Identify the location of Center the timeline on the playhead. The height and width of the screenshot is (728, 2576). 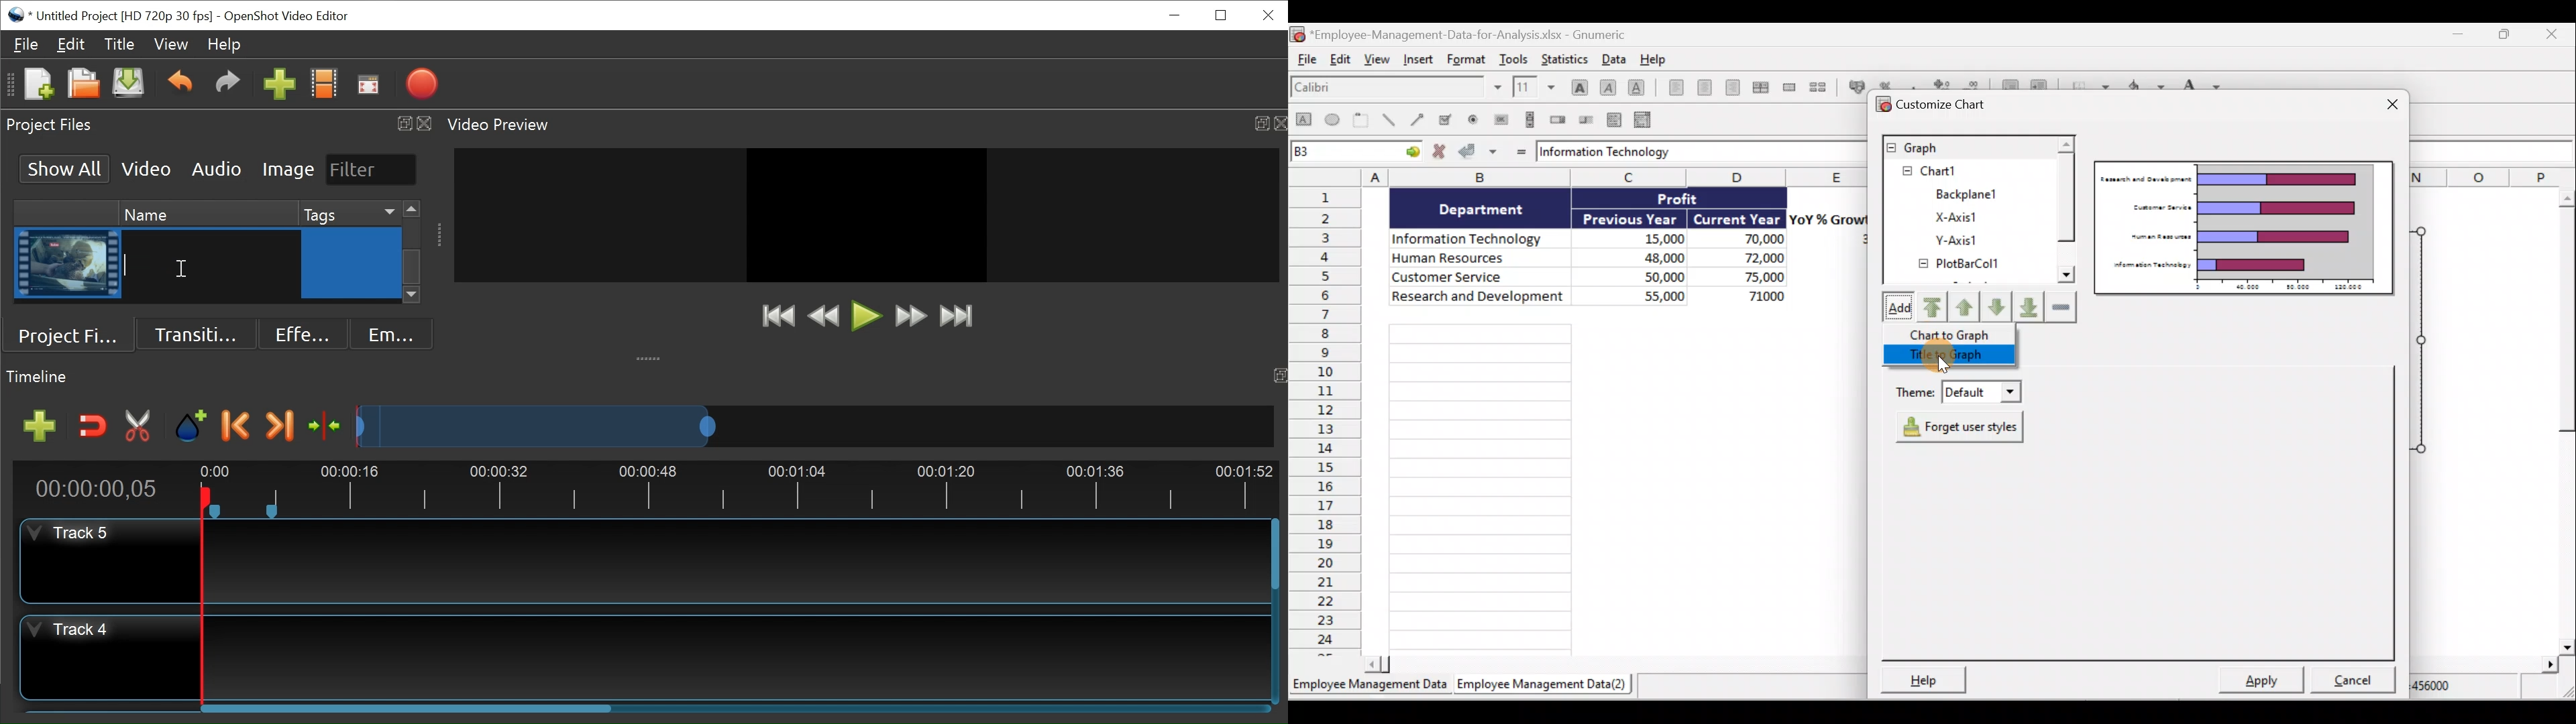
(323, 424).